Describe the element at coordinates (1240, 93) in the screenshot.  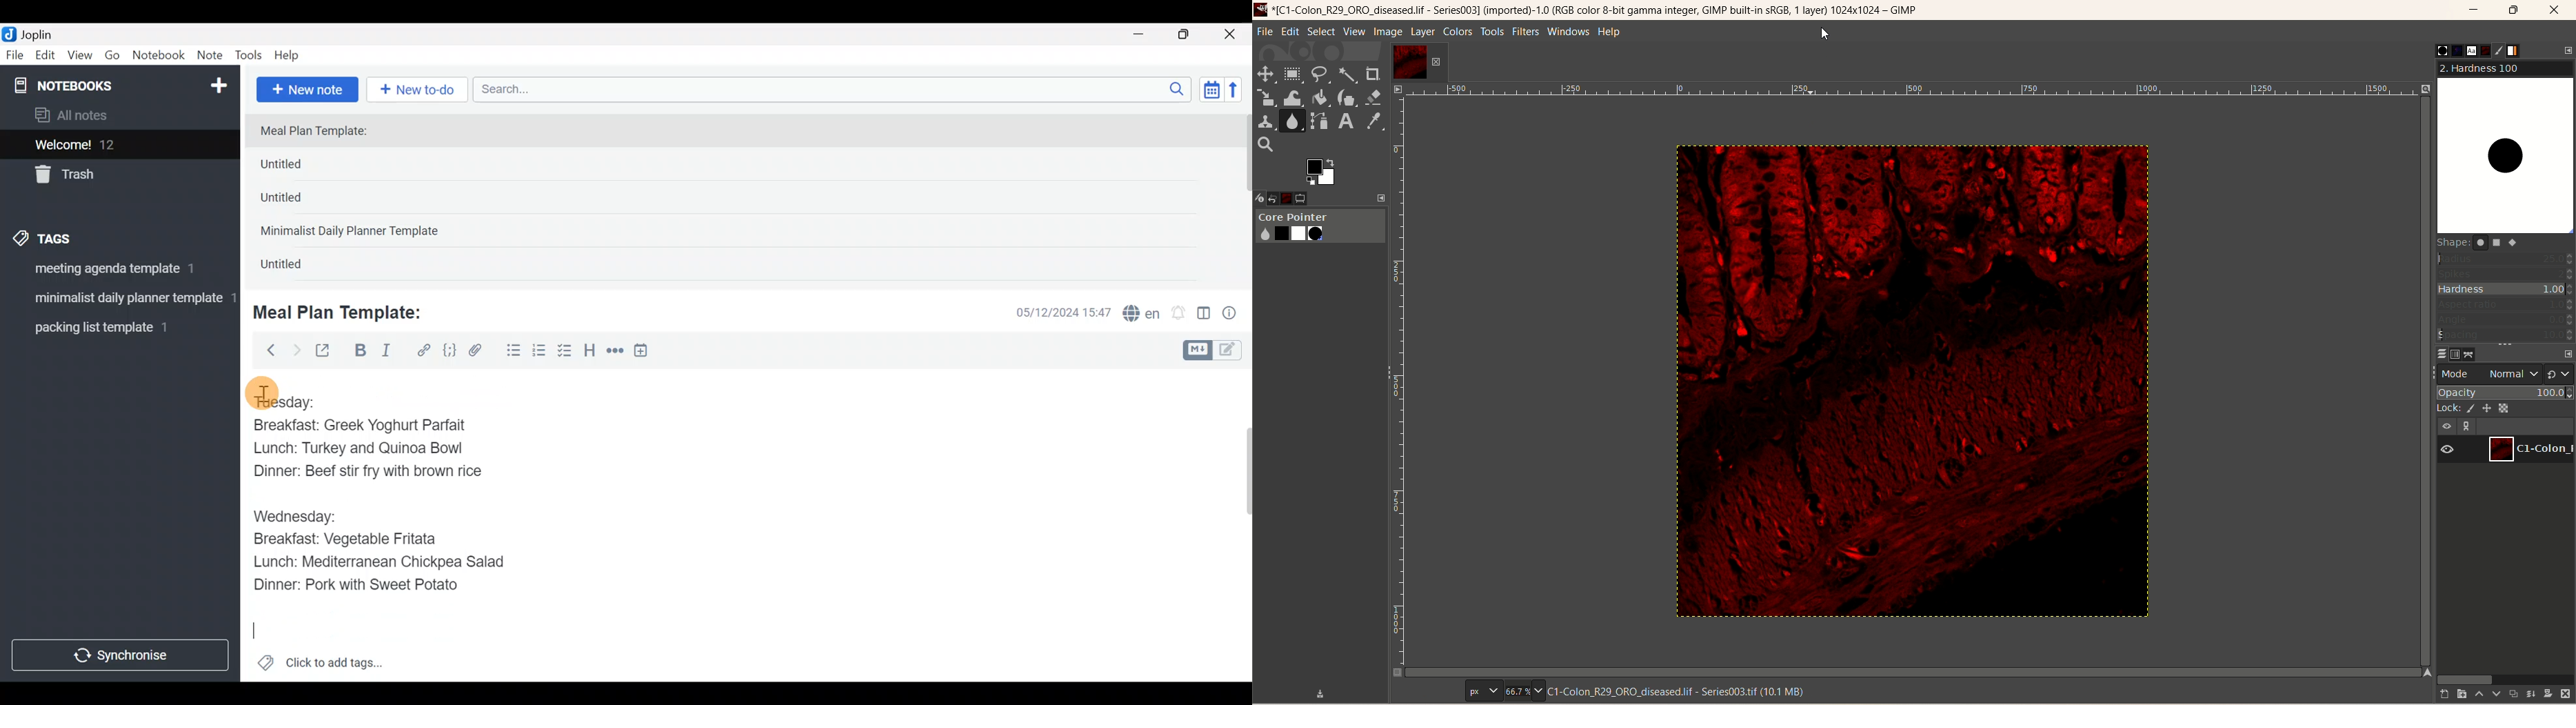
I see `Reverse sort` at that location.